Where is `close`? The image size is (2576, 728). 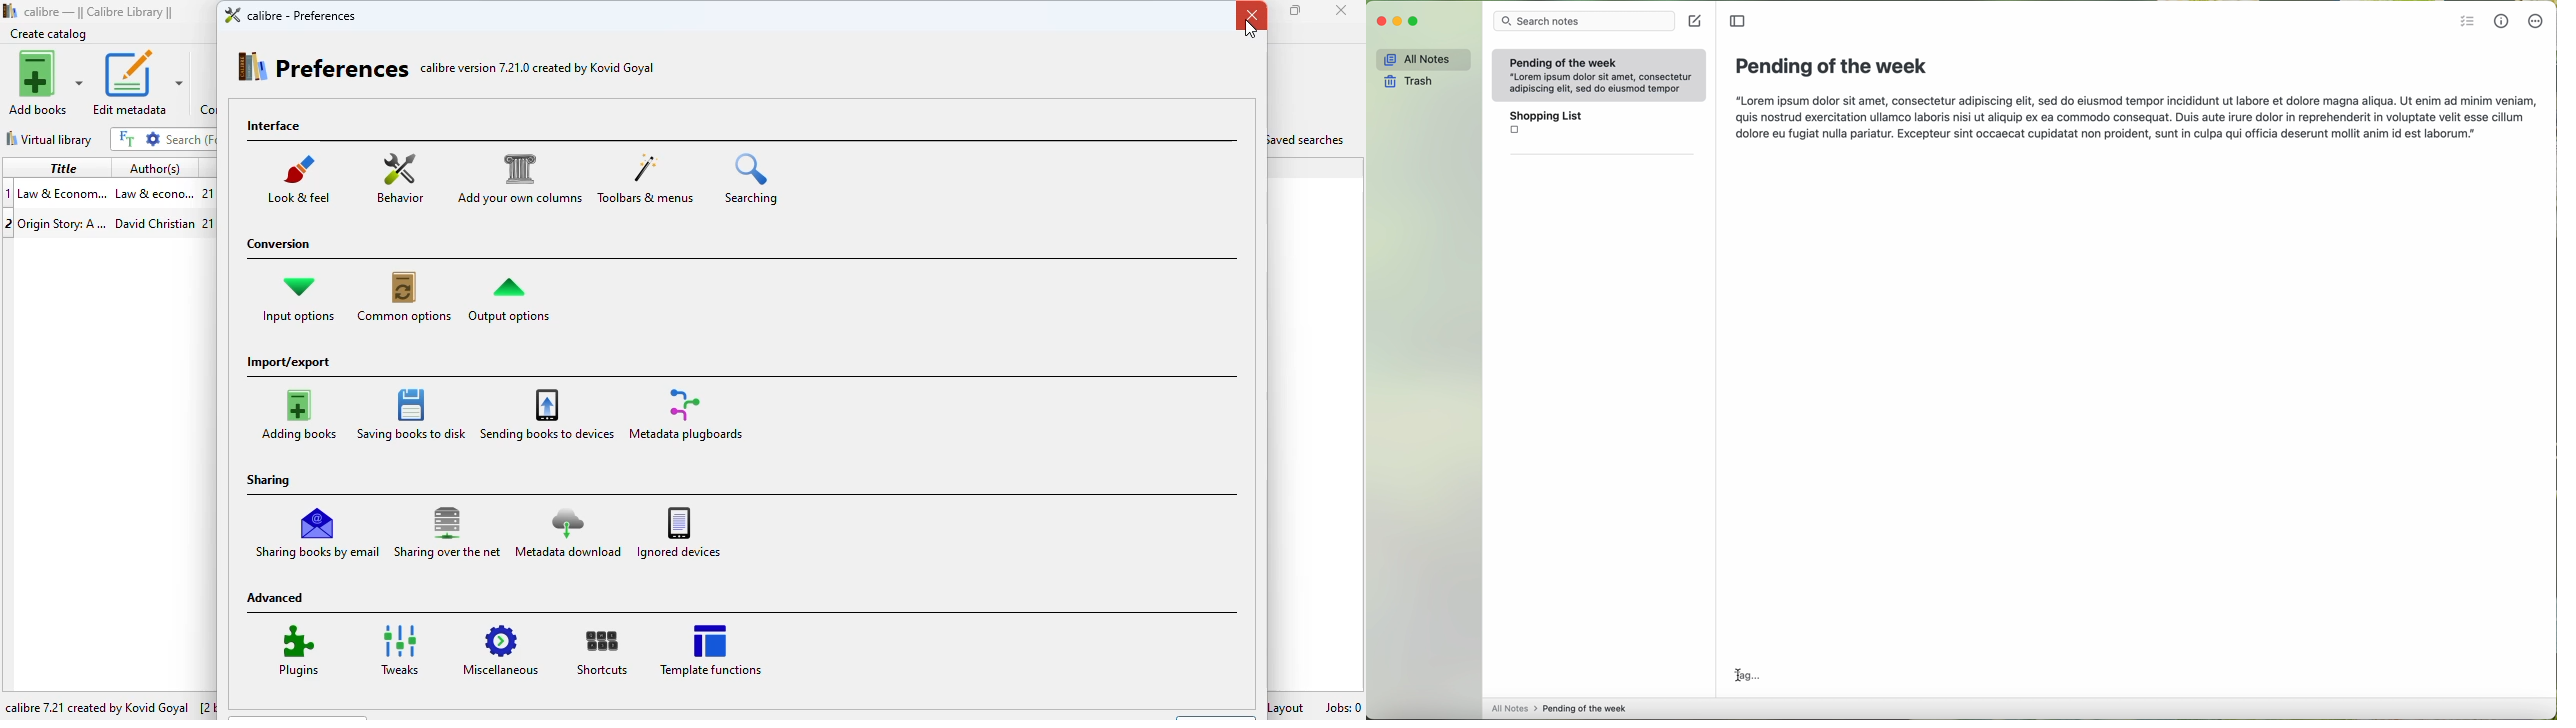 close is located at coordinates (1250, 16).